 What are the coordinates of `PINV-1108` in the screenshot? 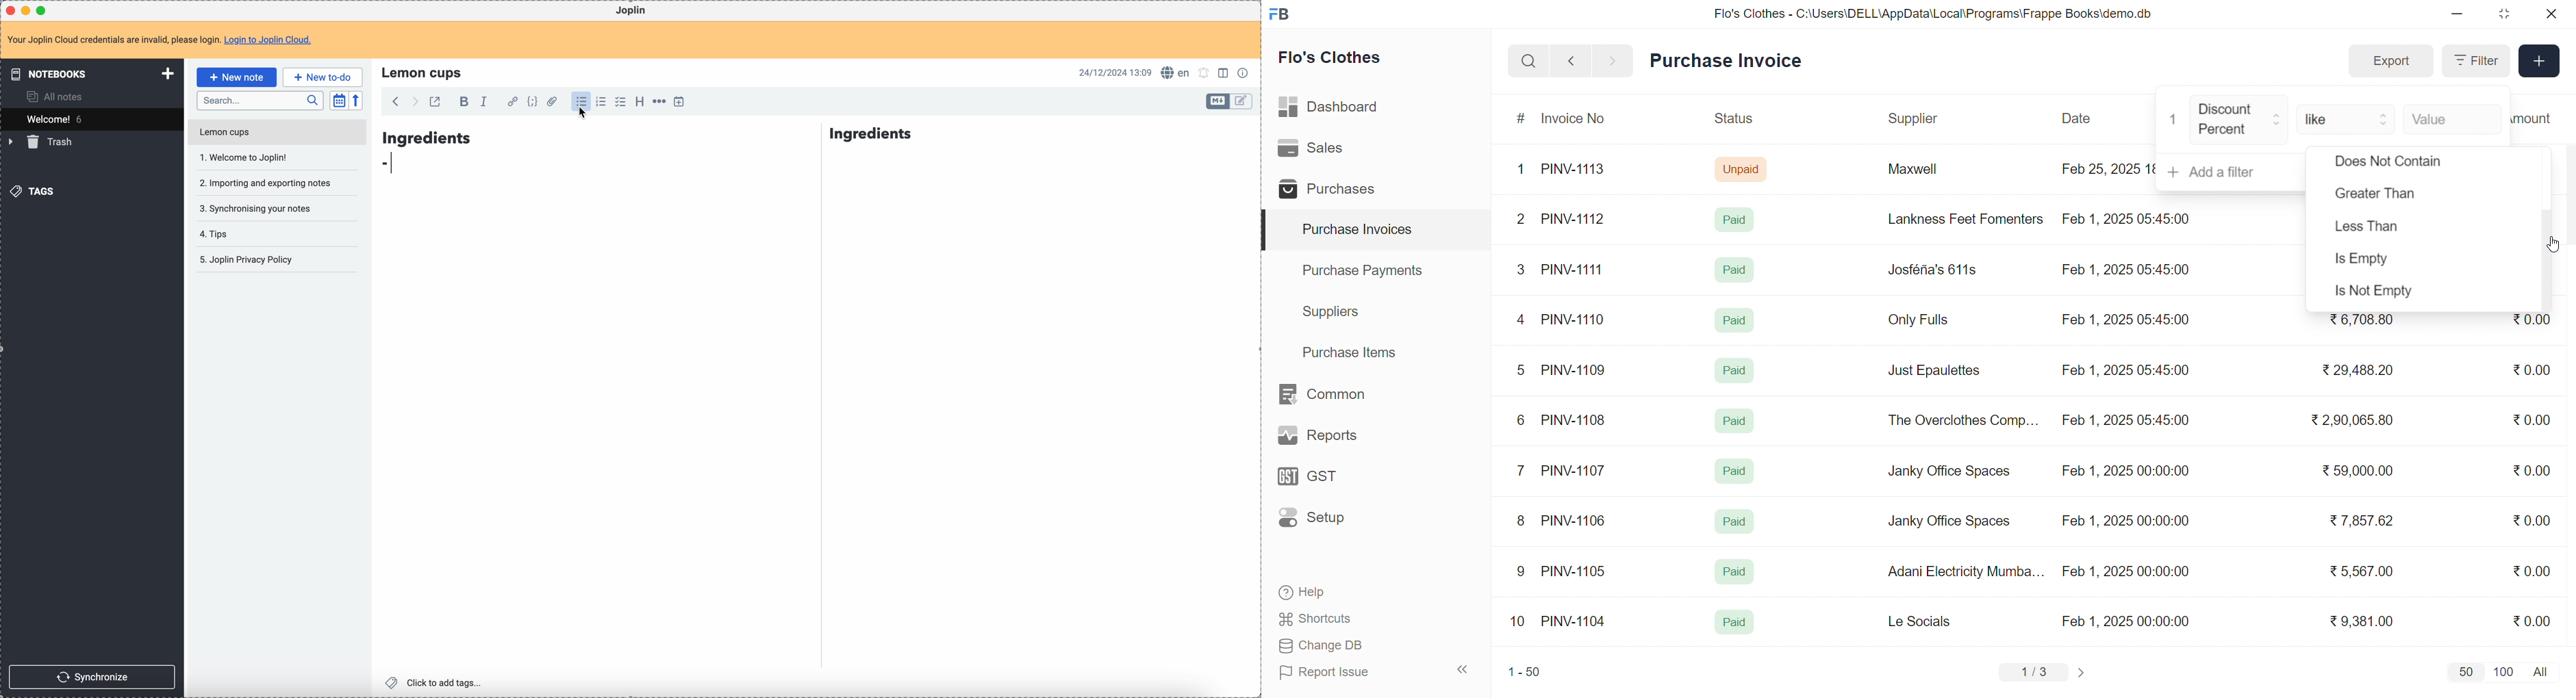 It's located at (1574, 420).